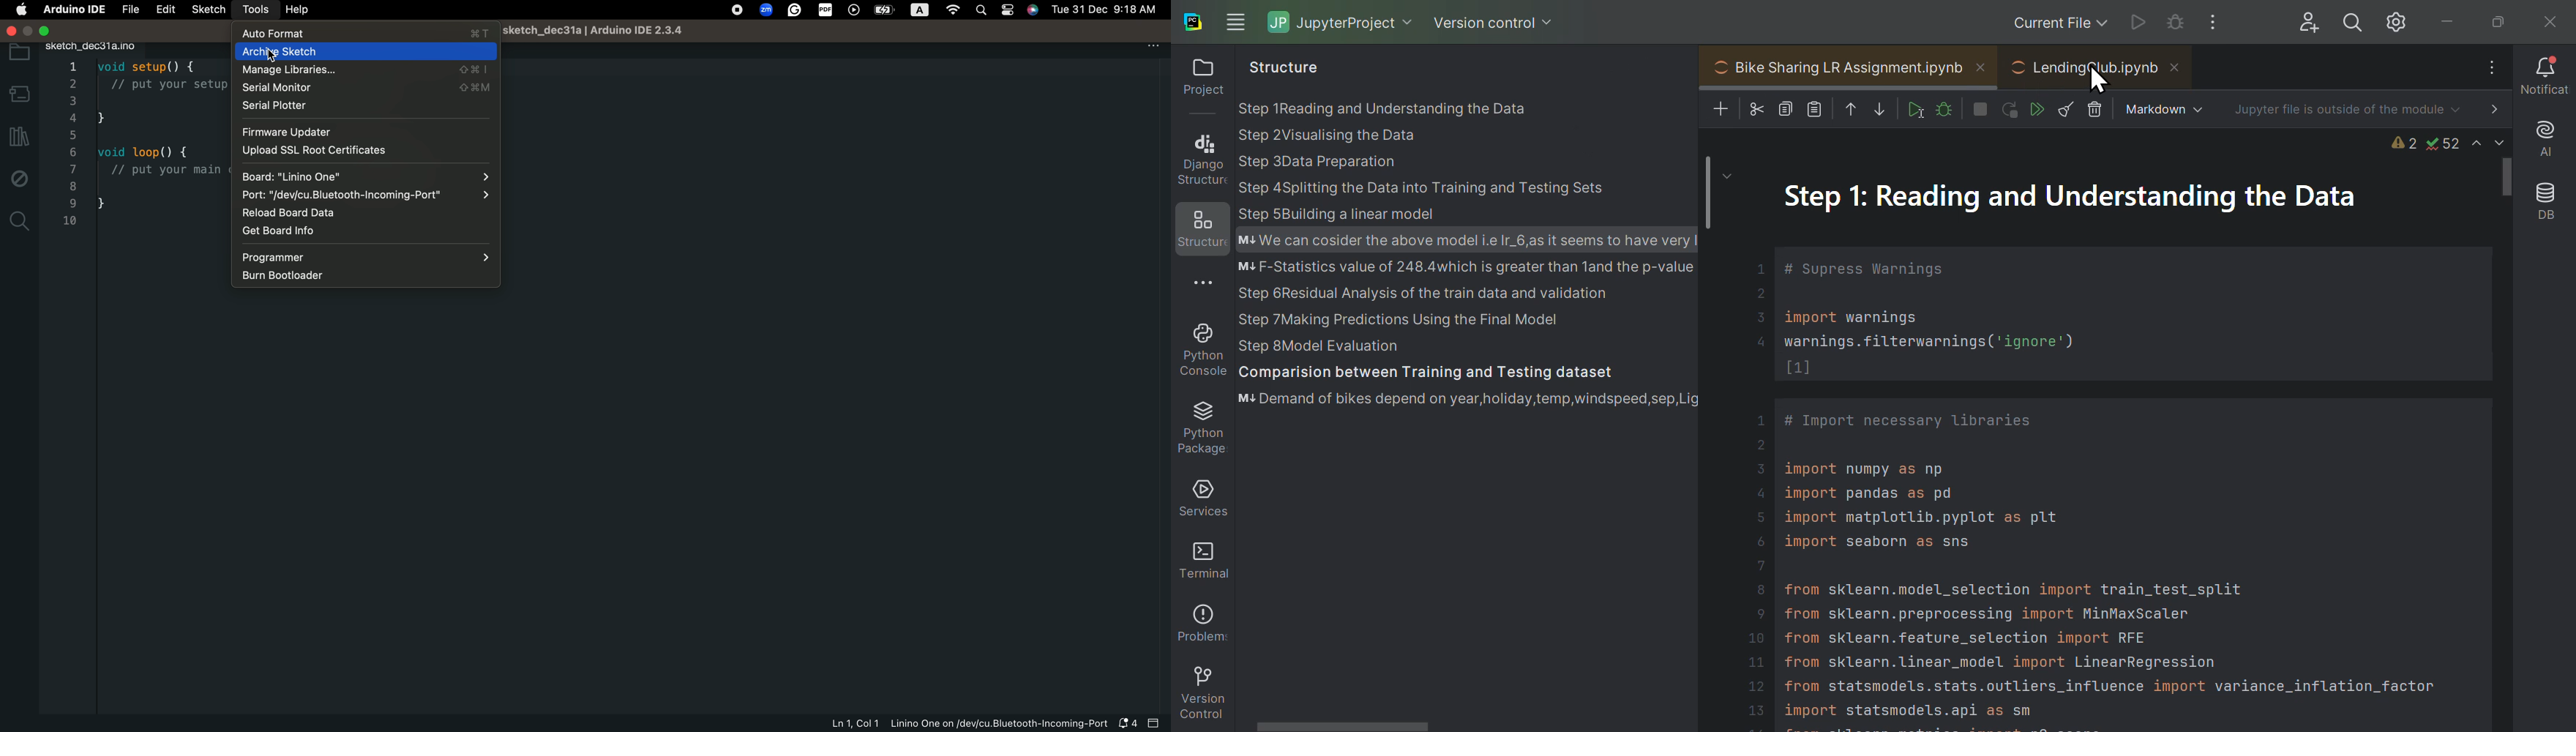 This screenshot has width=2576, height=756. Describe the element at coordinates (366, 71) in the screenshot. I see `Manage library ` at that location.